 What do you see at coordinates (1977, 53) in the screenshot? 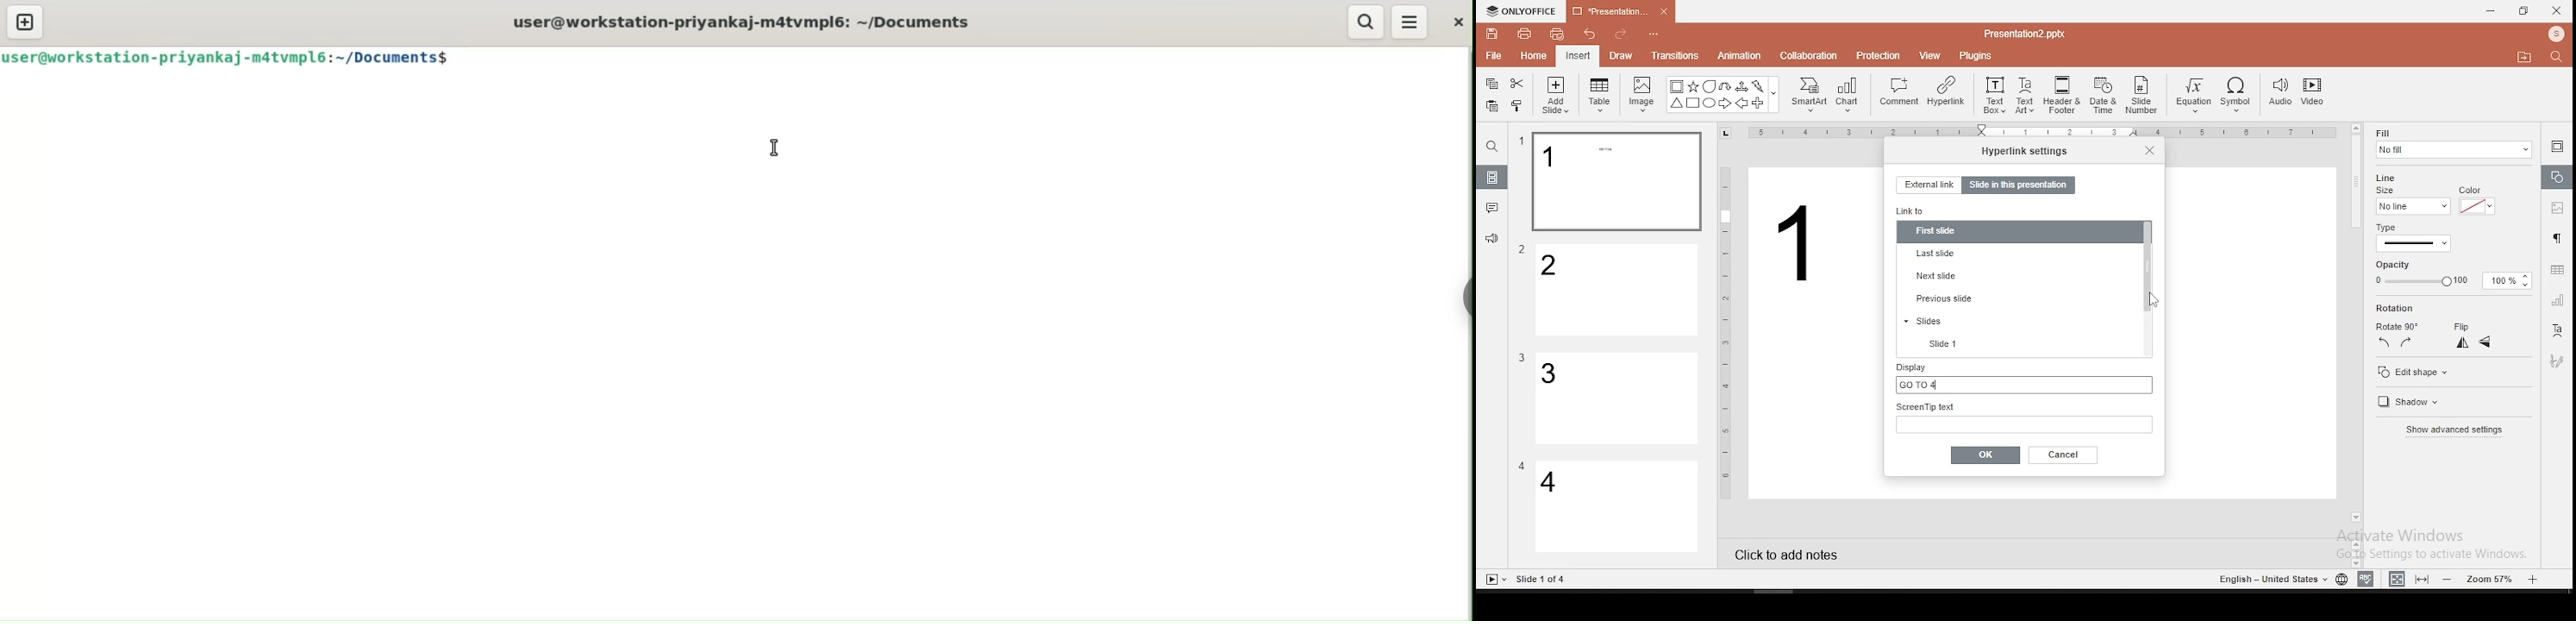
I see `plugins` at bounding box center [1977, 53].